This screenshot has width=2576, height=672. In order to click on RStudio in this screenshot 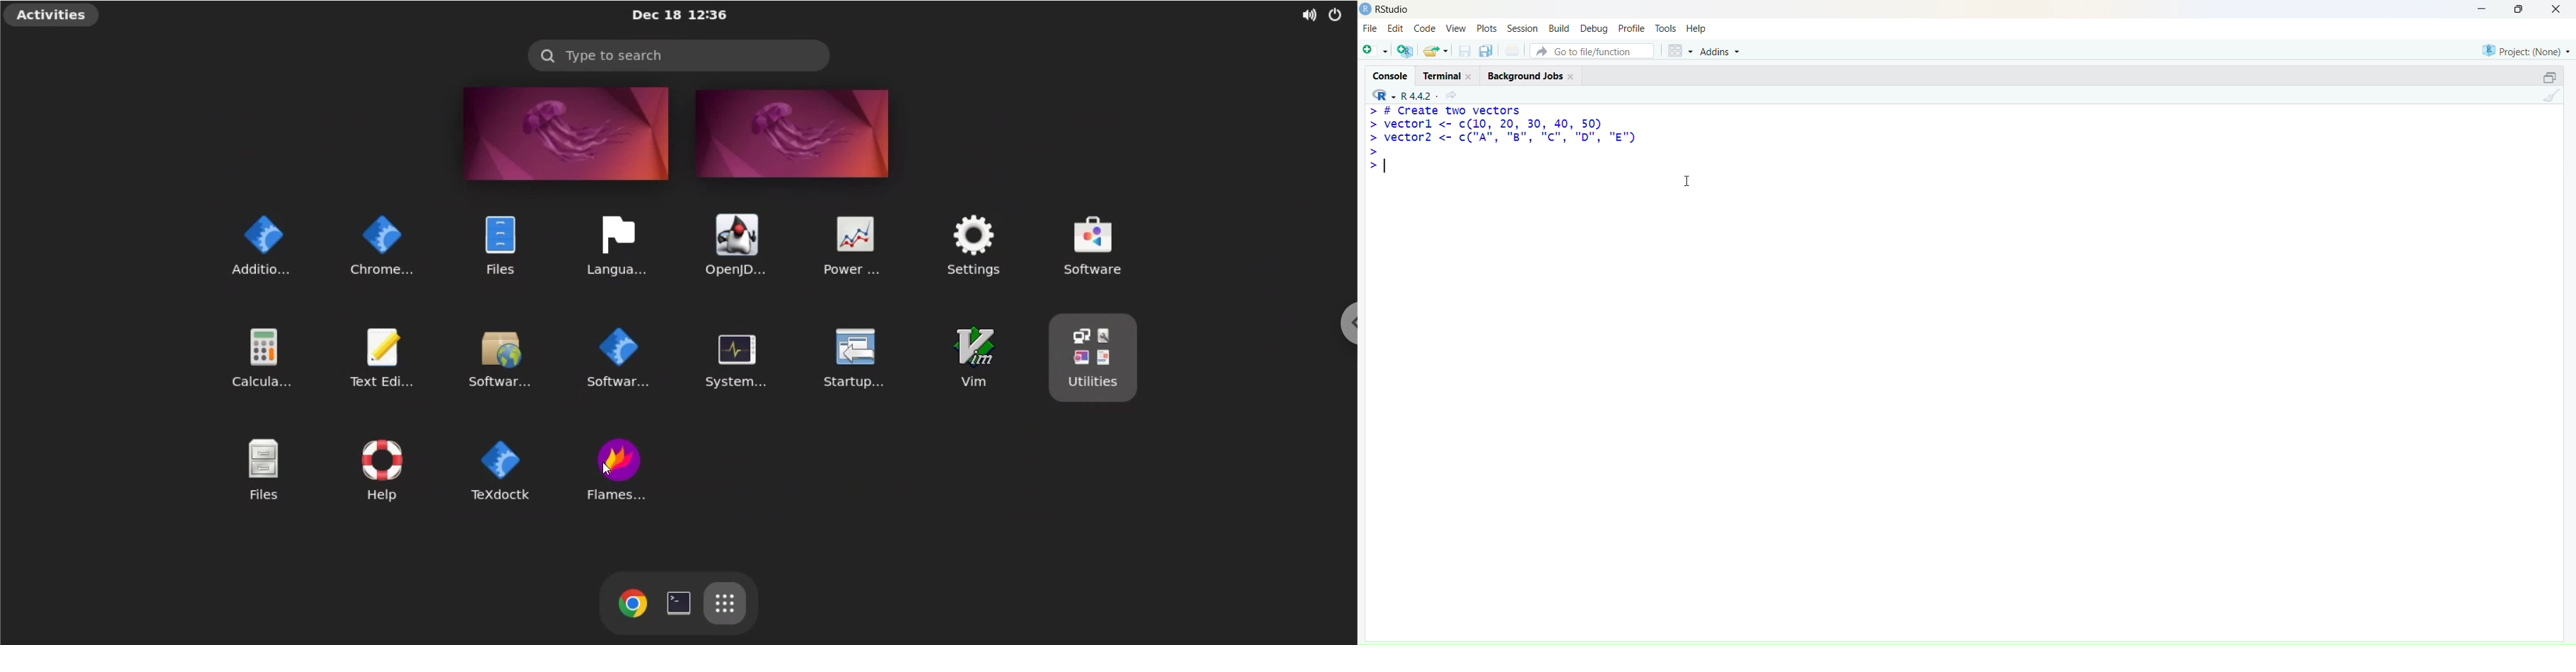, I will do `click(1393, 10)`.